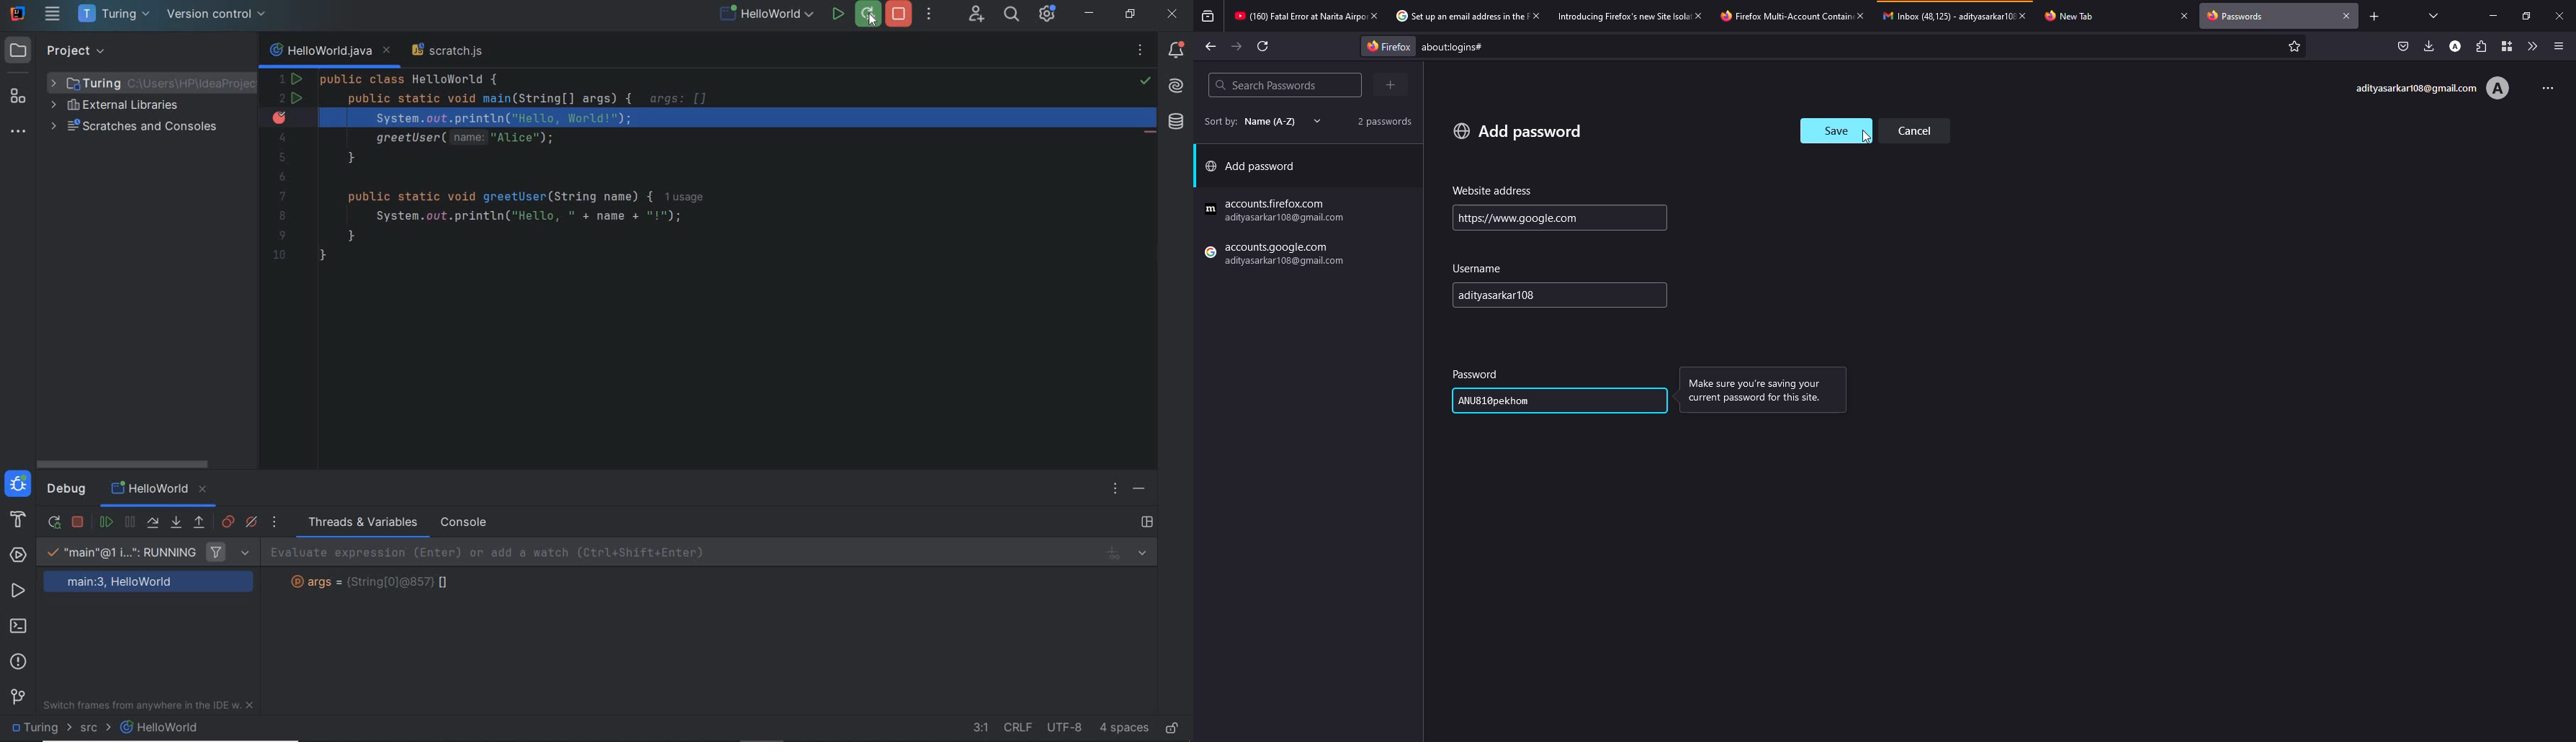 The height and width of the screenshot is (756, 2576). Describe the element at coordinates (1498, 400) in the screenshot. I see `password` at that location.